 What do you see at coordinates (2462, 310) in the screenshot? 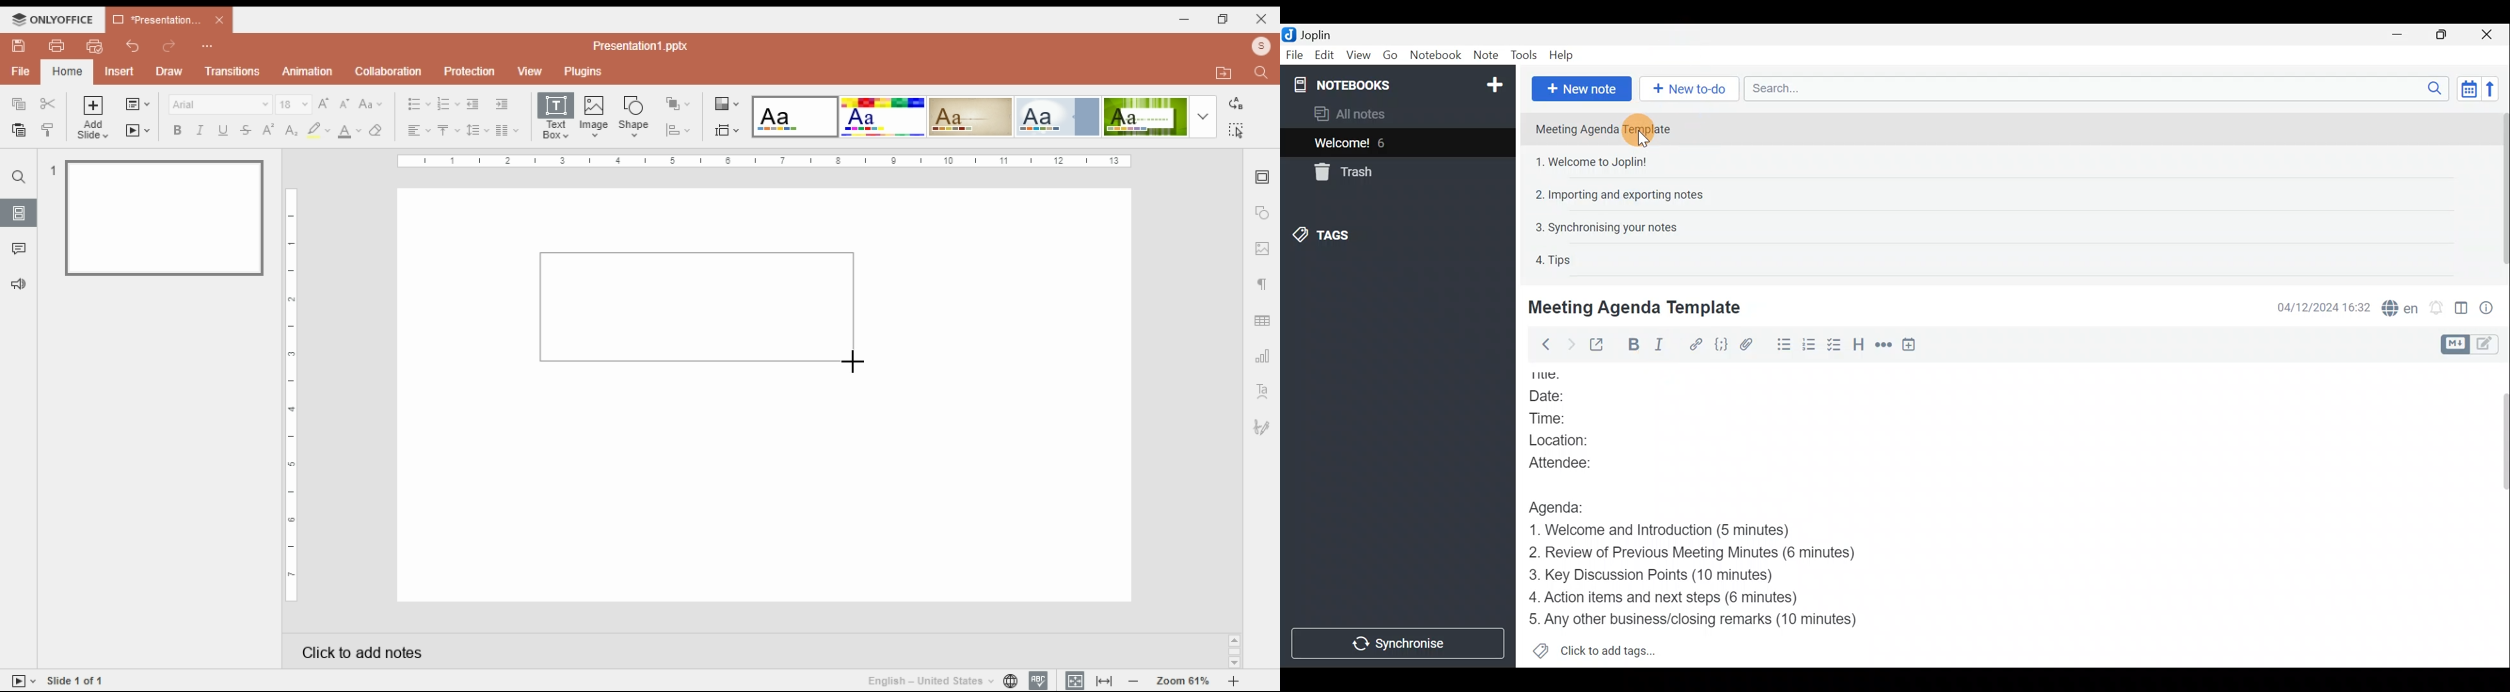
I see `Toggle editor layout` at bounding box center [2462, 310].